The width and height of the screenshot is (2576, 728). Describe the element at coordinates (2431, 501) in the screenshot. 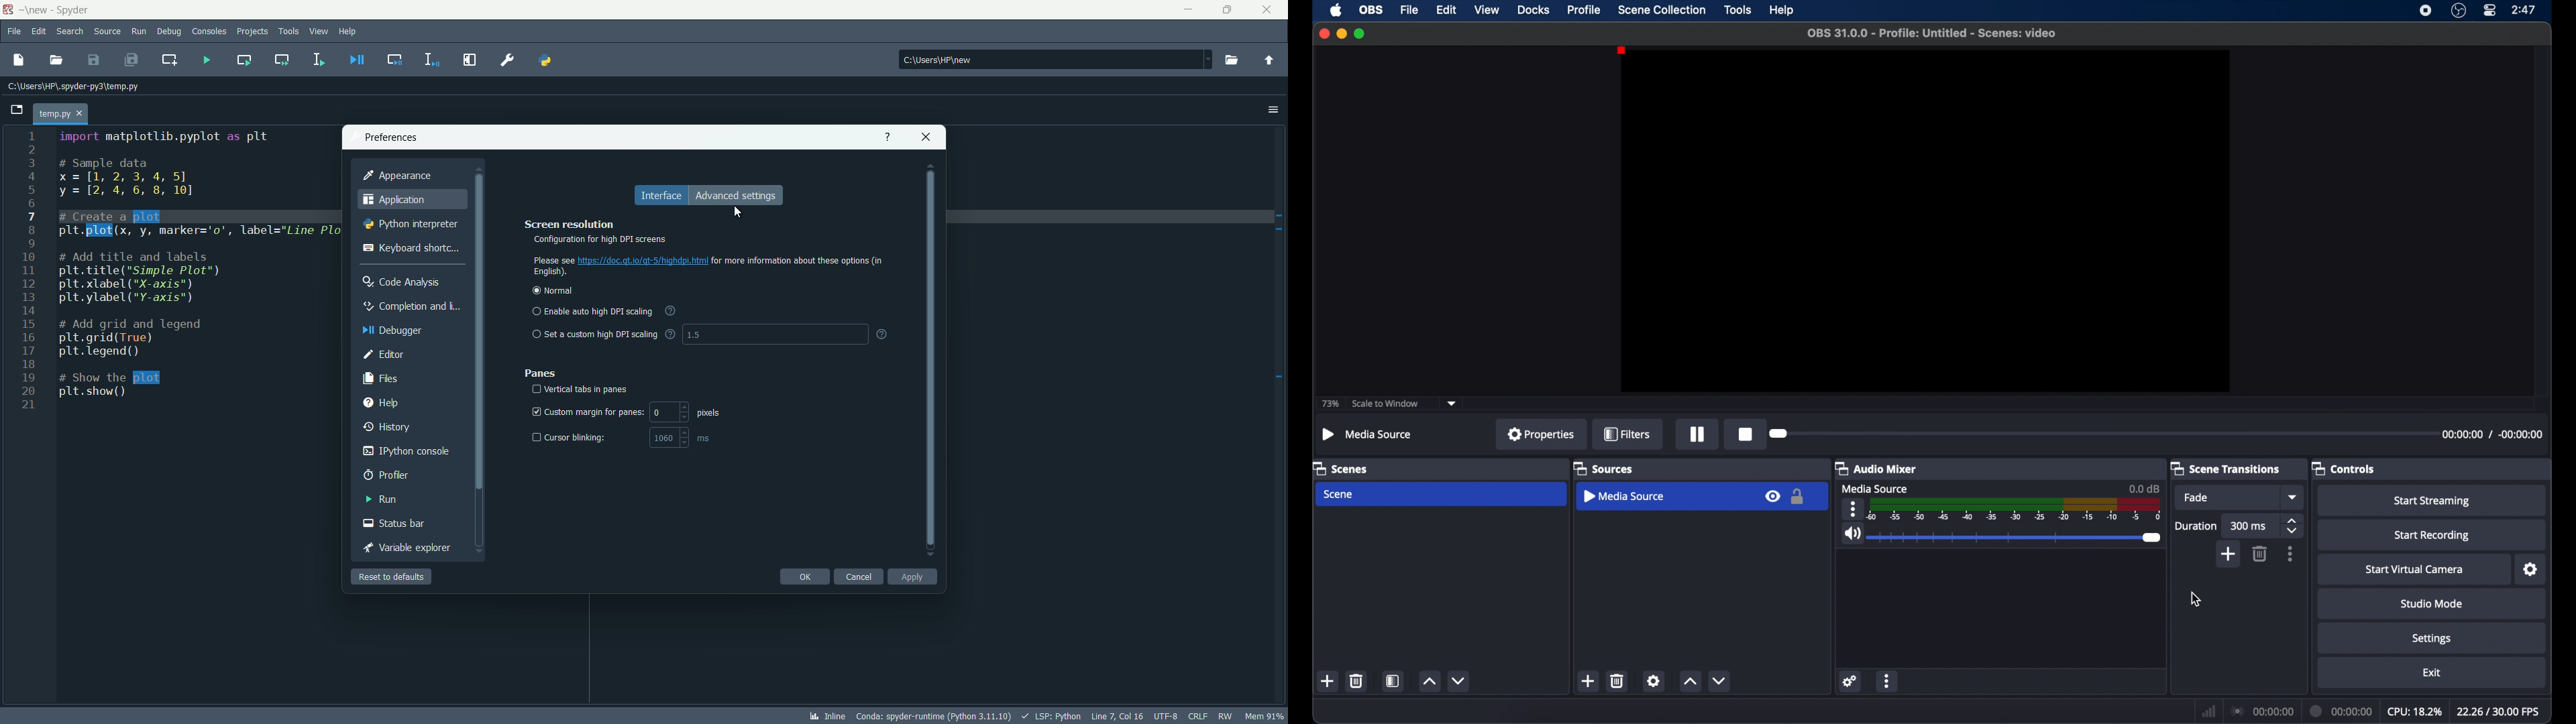

I see `start streaming` at that location.